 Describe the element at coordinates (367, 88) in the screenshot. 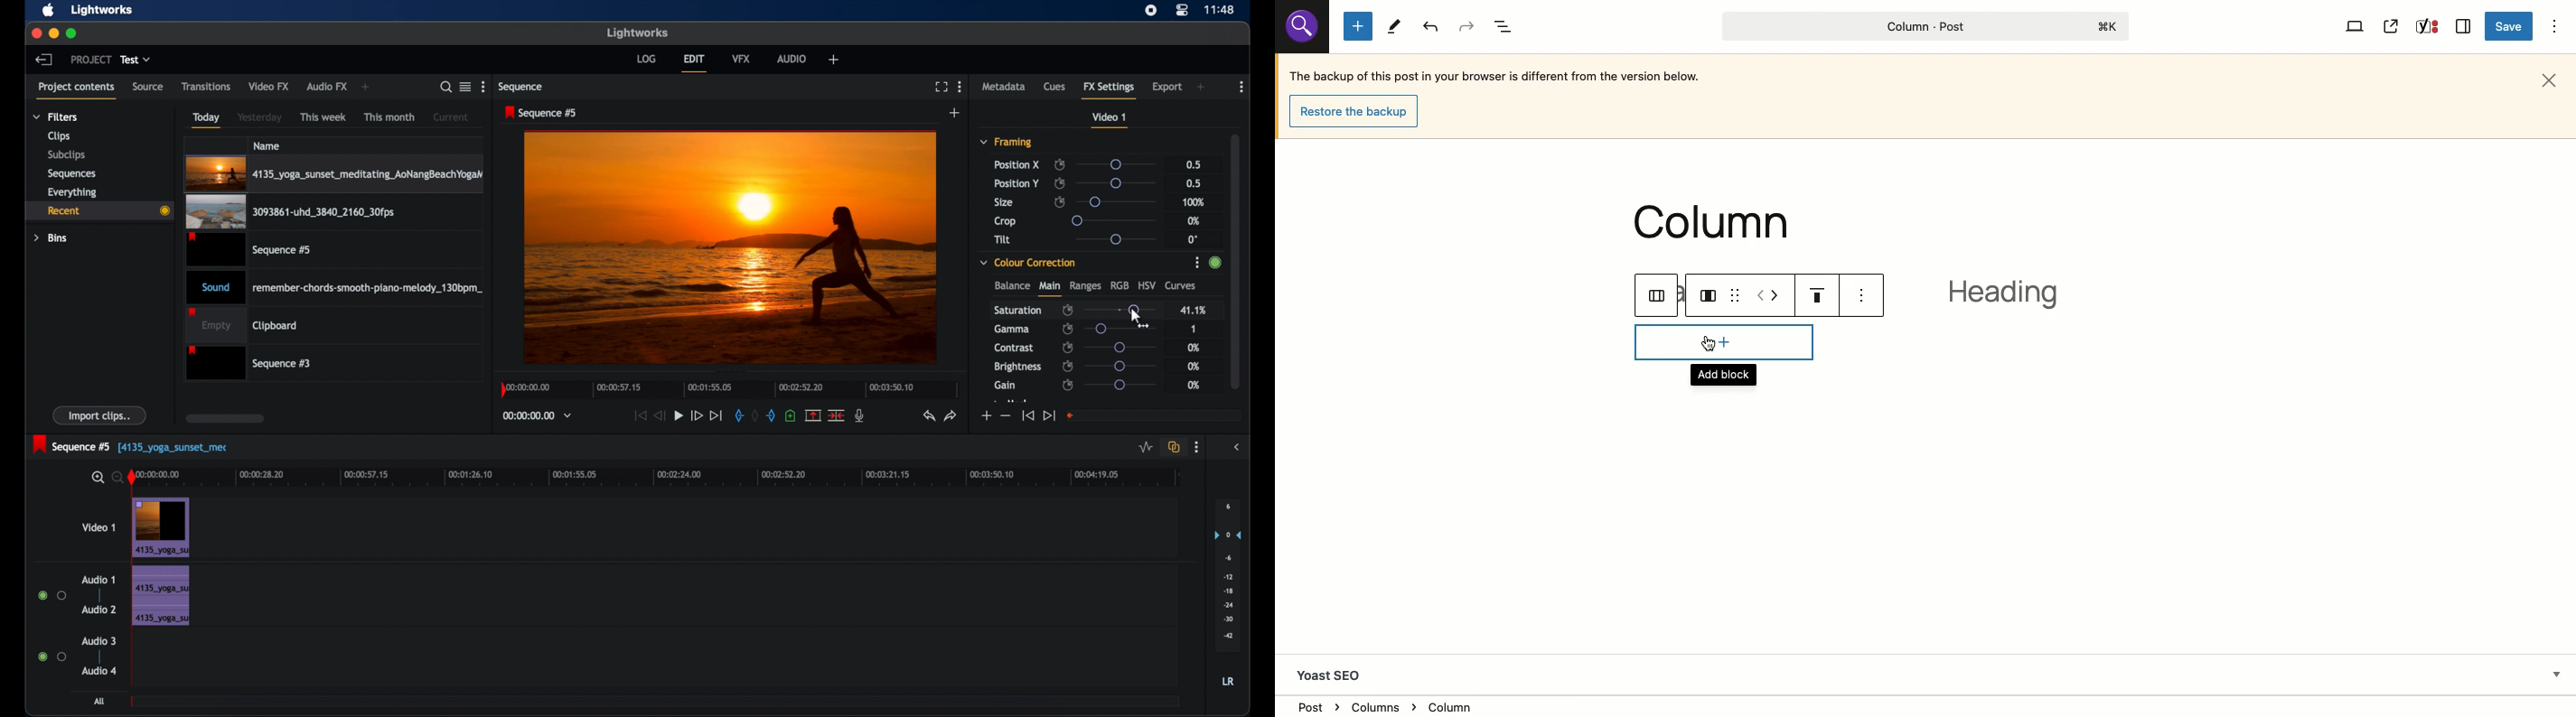

I see `add` at that location.